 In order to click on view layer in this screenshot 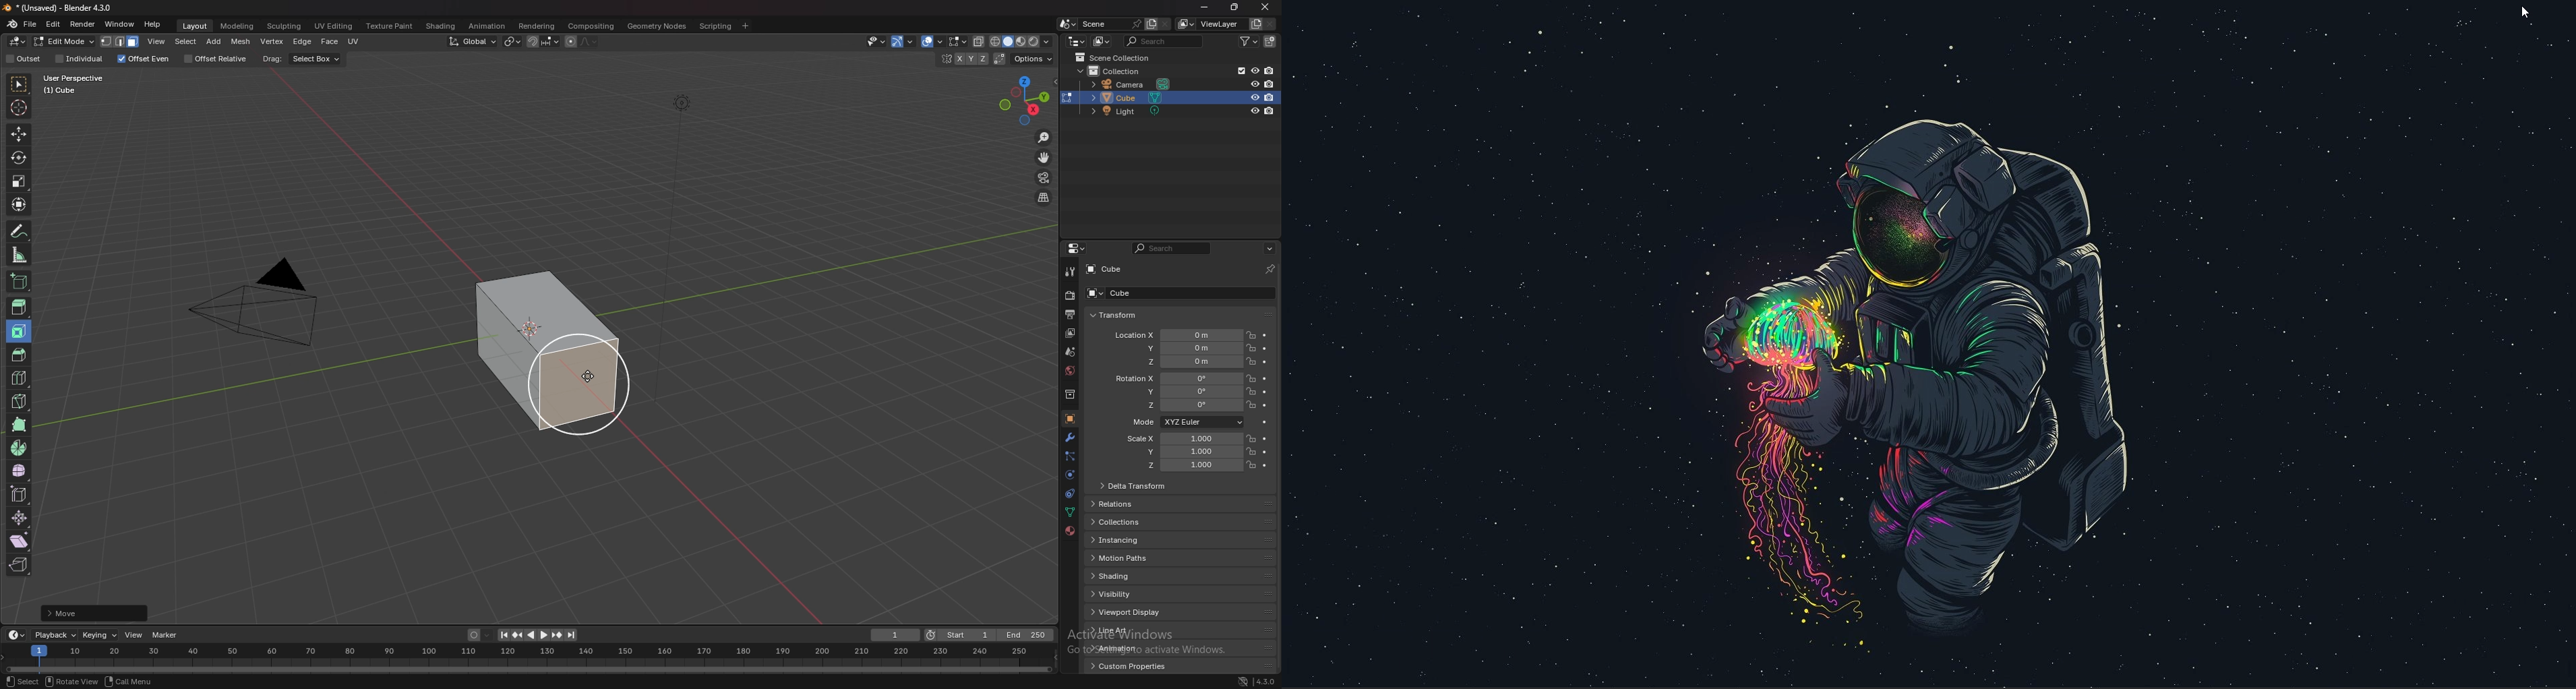, I will do `click(1071, 333)`.